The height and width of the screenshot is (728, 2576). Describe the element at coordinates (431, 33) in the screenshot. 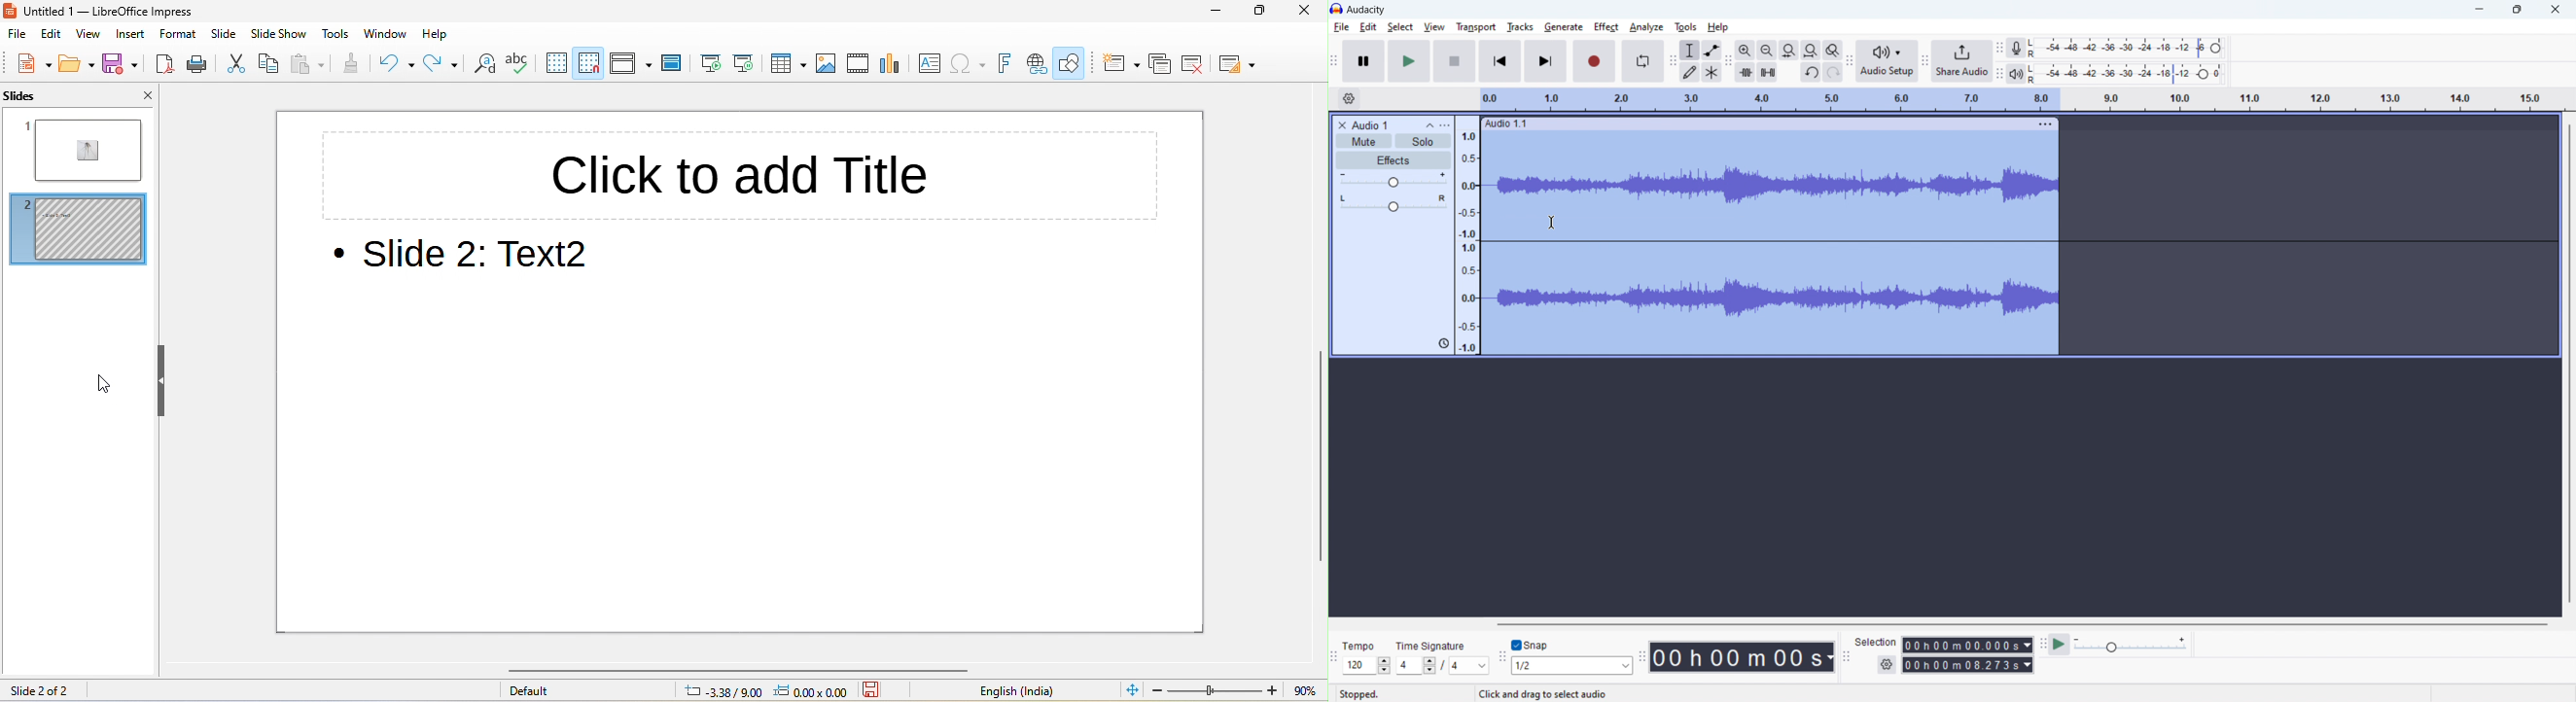

I see `help` at that location.